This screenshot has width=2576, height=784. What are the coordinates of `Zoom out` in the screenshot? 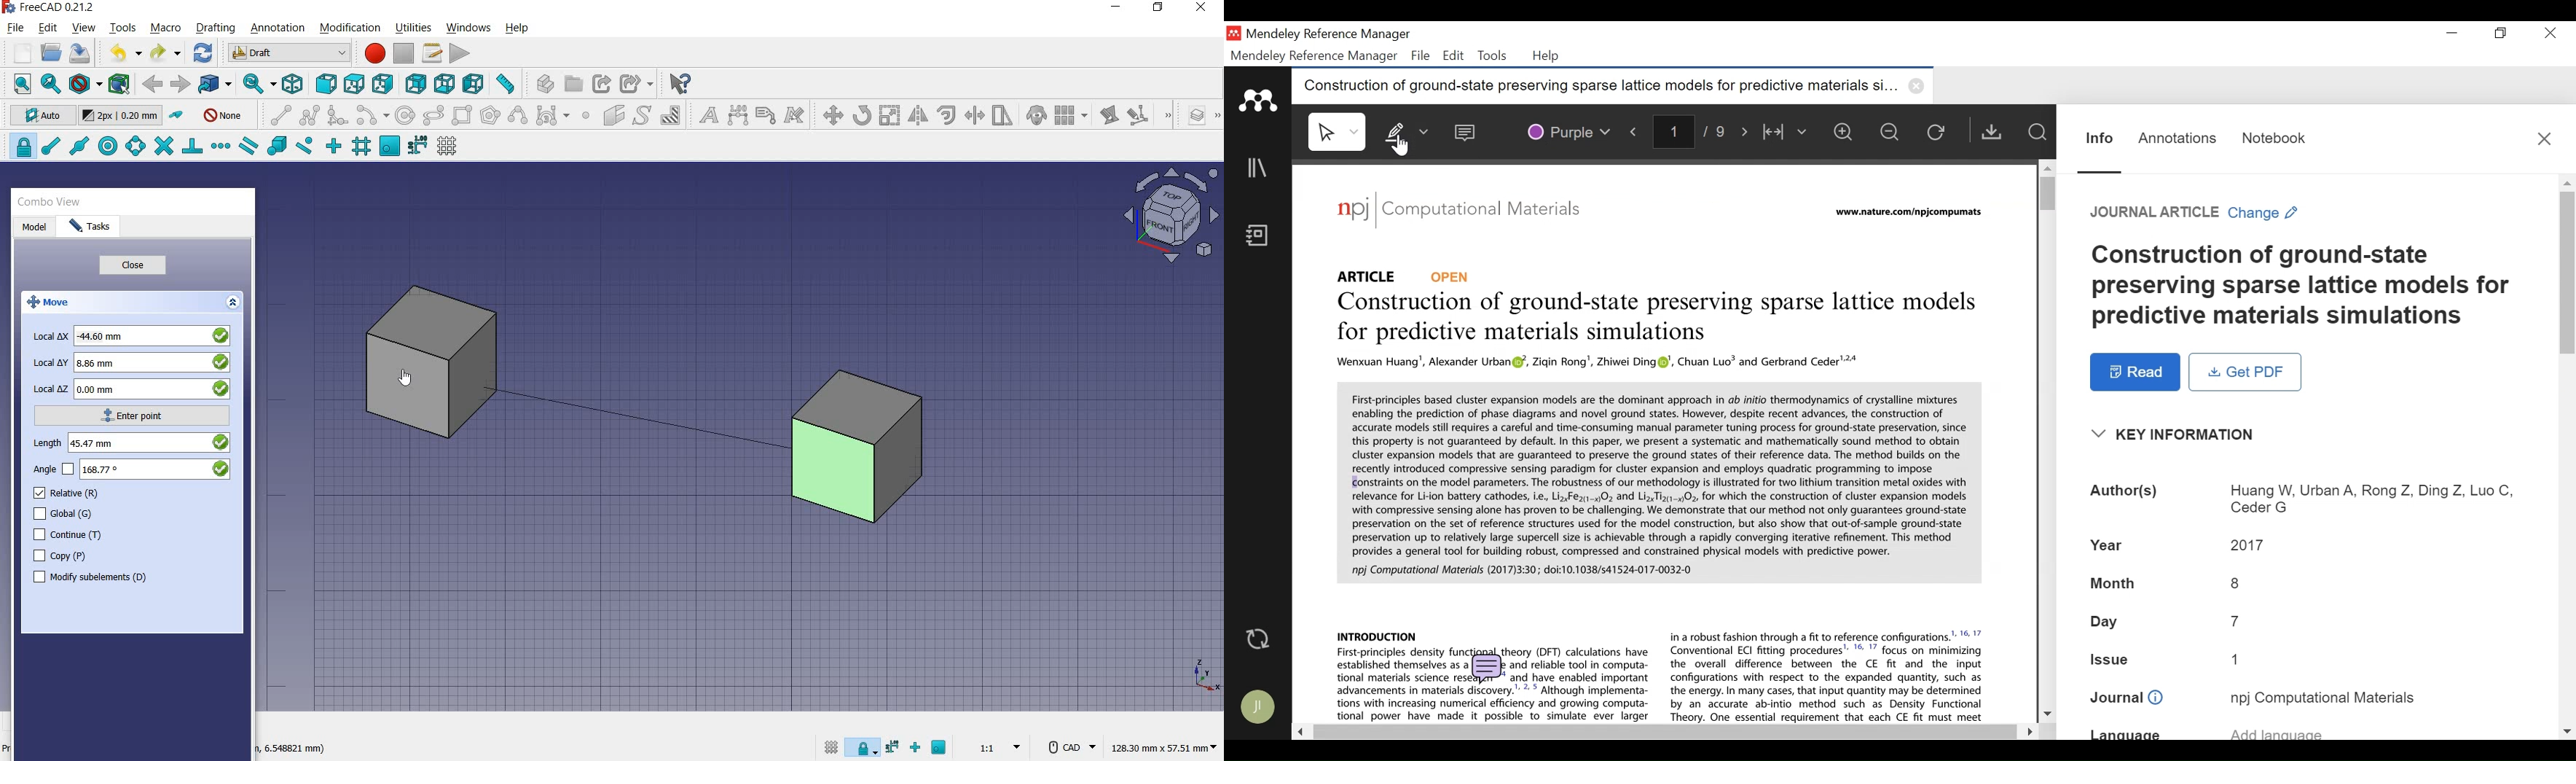 It's located at (1891, 131).